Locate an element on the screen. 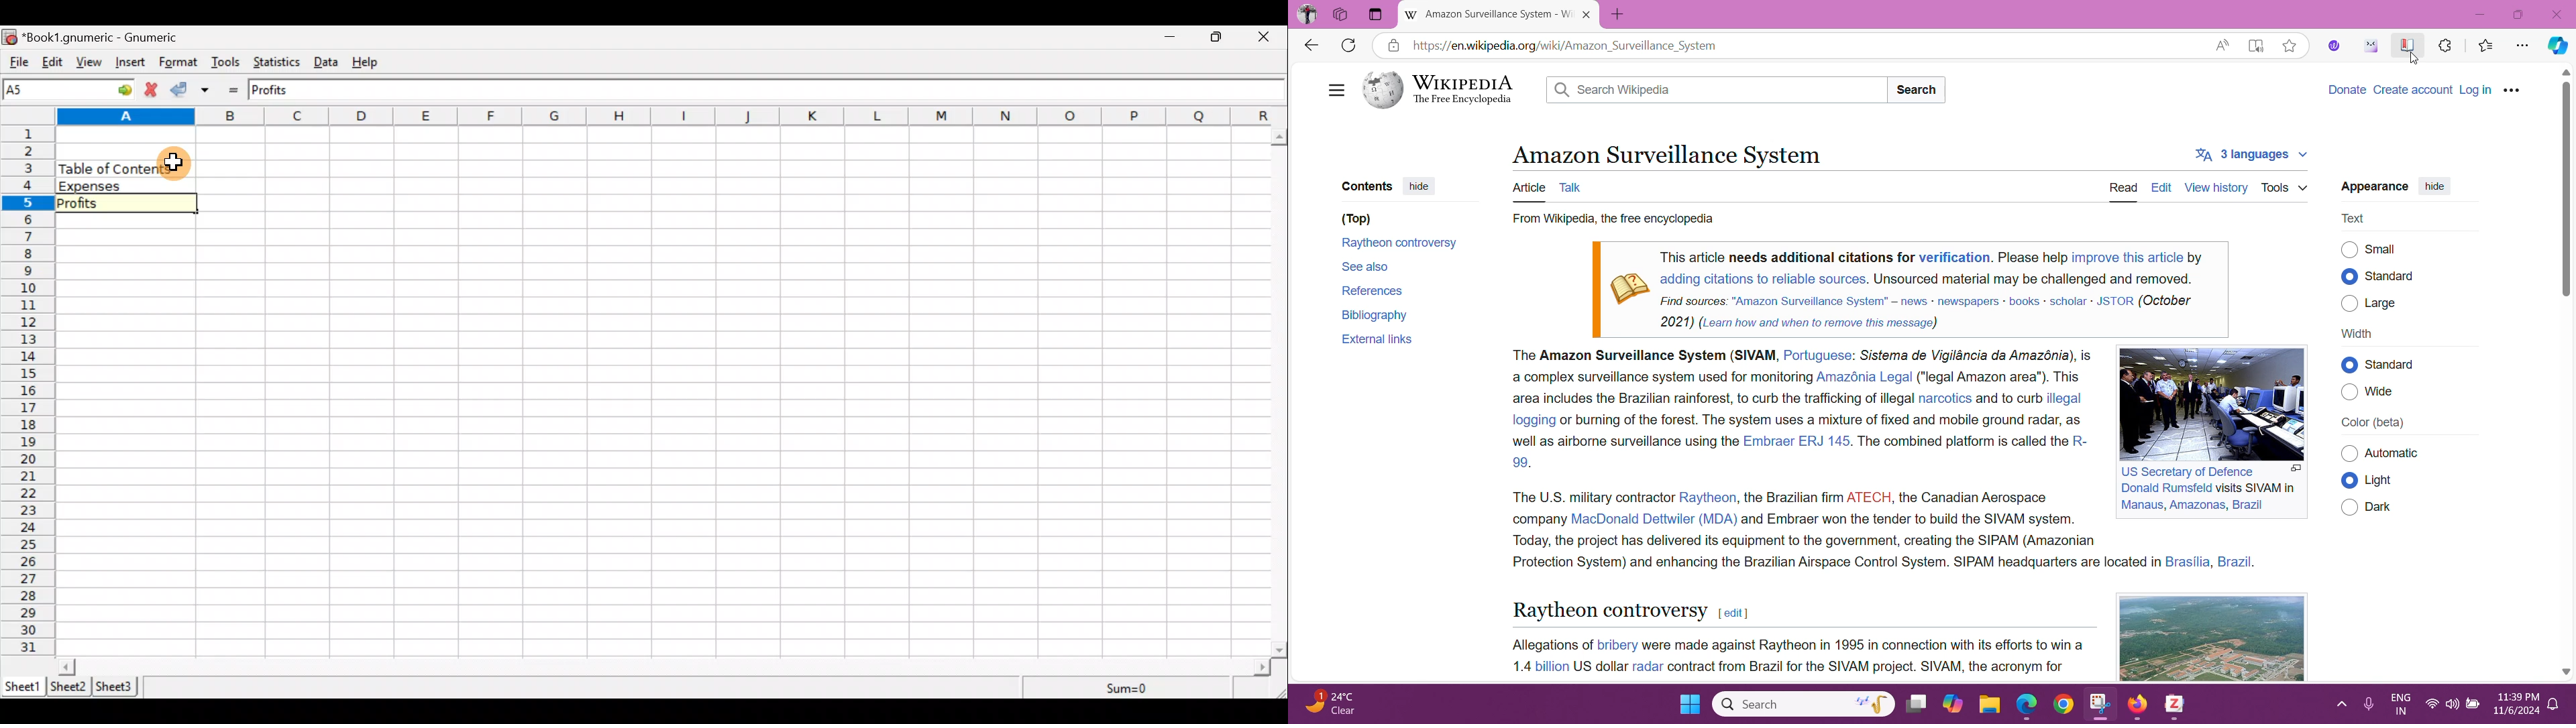 The width and height of the screenshot is (2576, 728). Raytheon controversy is located at coordinates (1401, 245).